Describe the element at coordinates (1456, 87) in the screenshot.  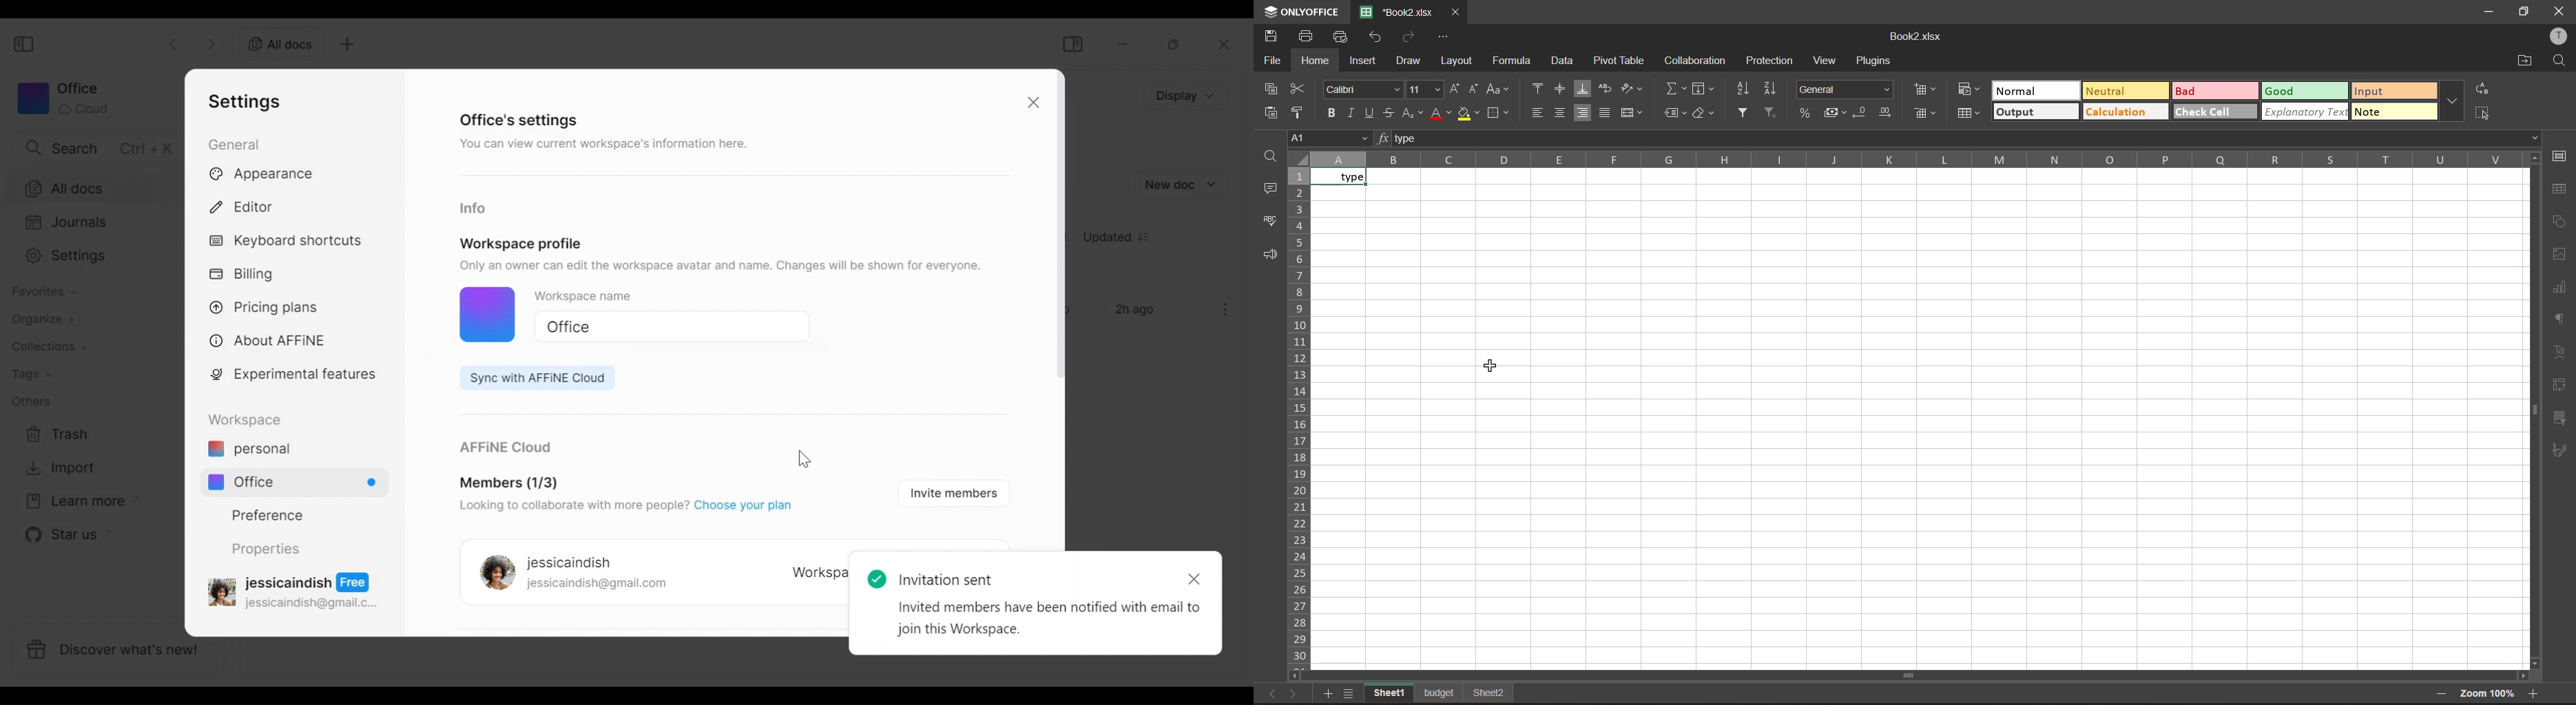
I see `increment size` at that location.